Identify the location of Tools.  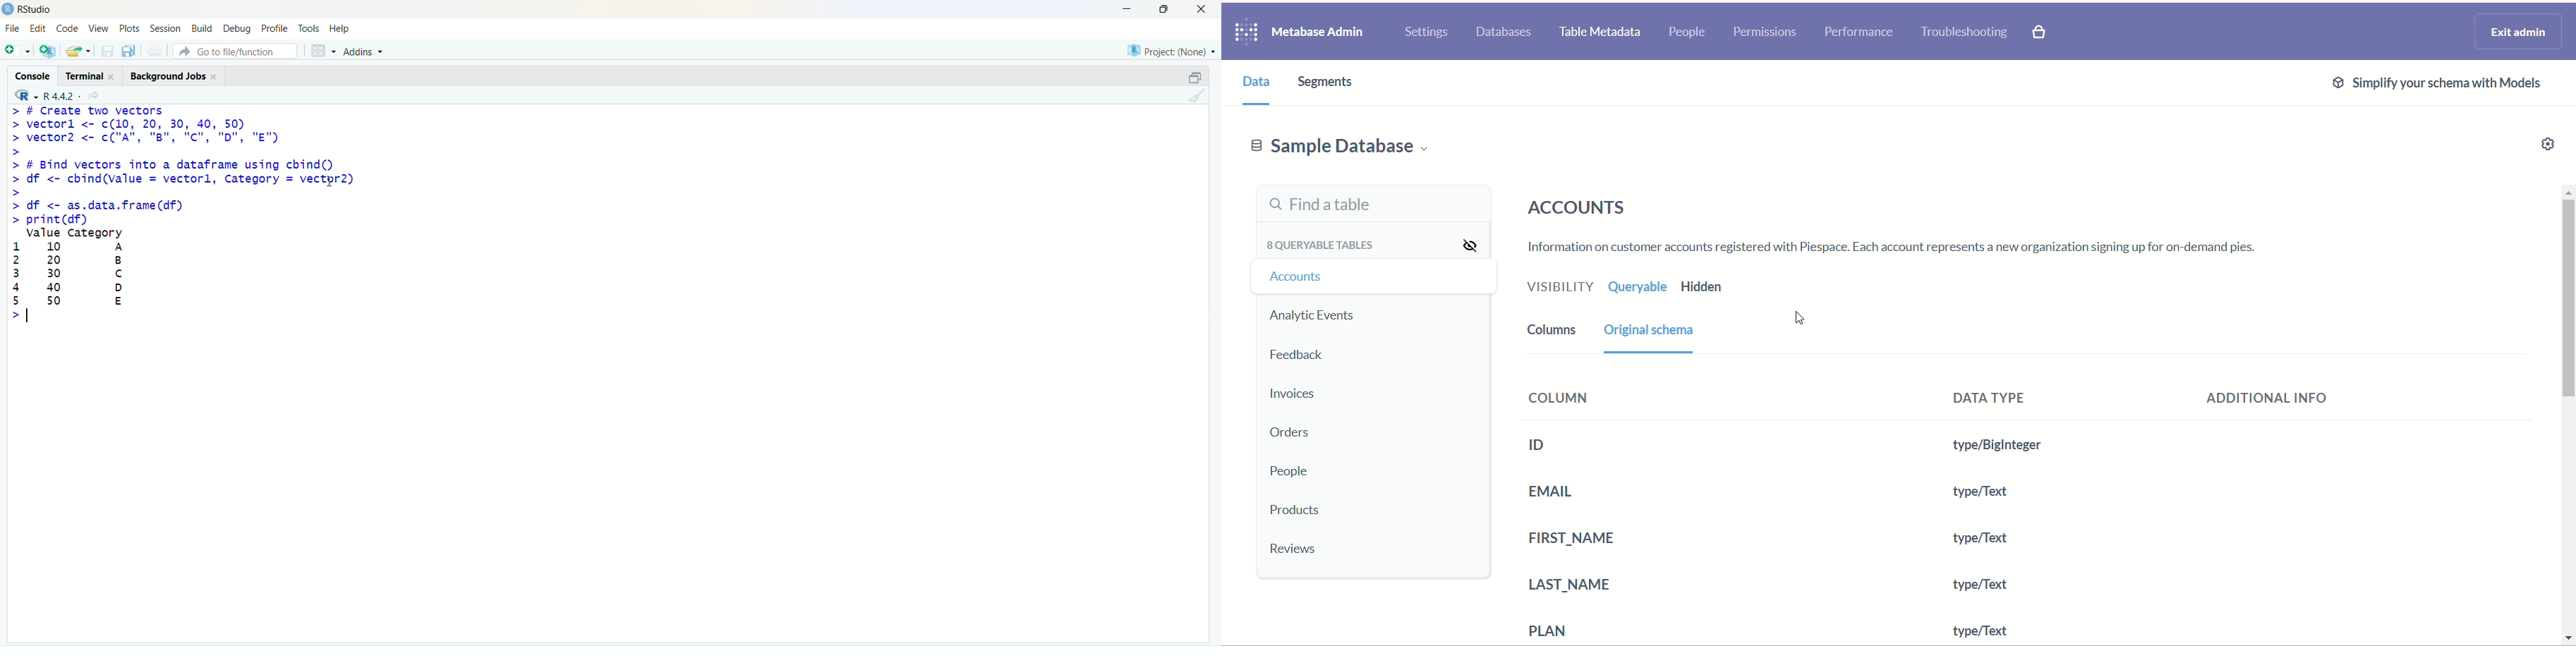
(309, 28).